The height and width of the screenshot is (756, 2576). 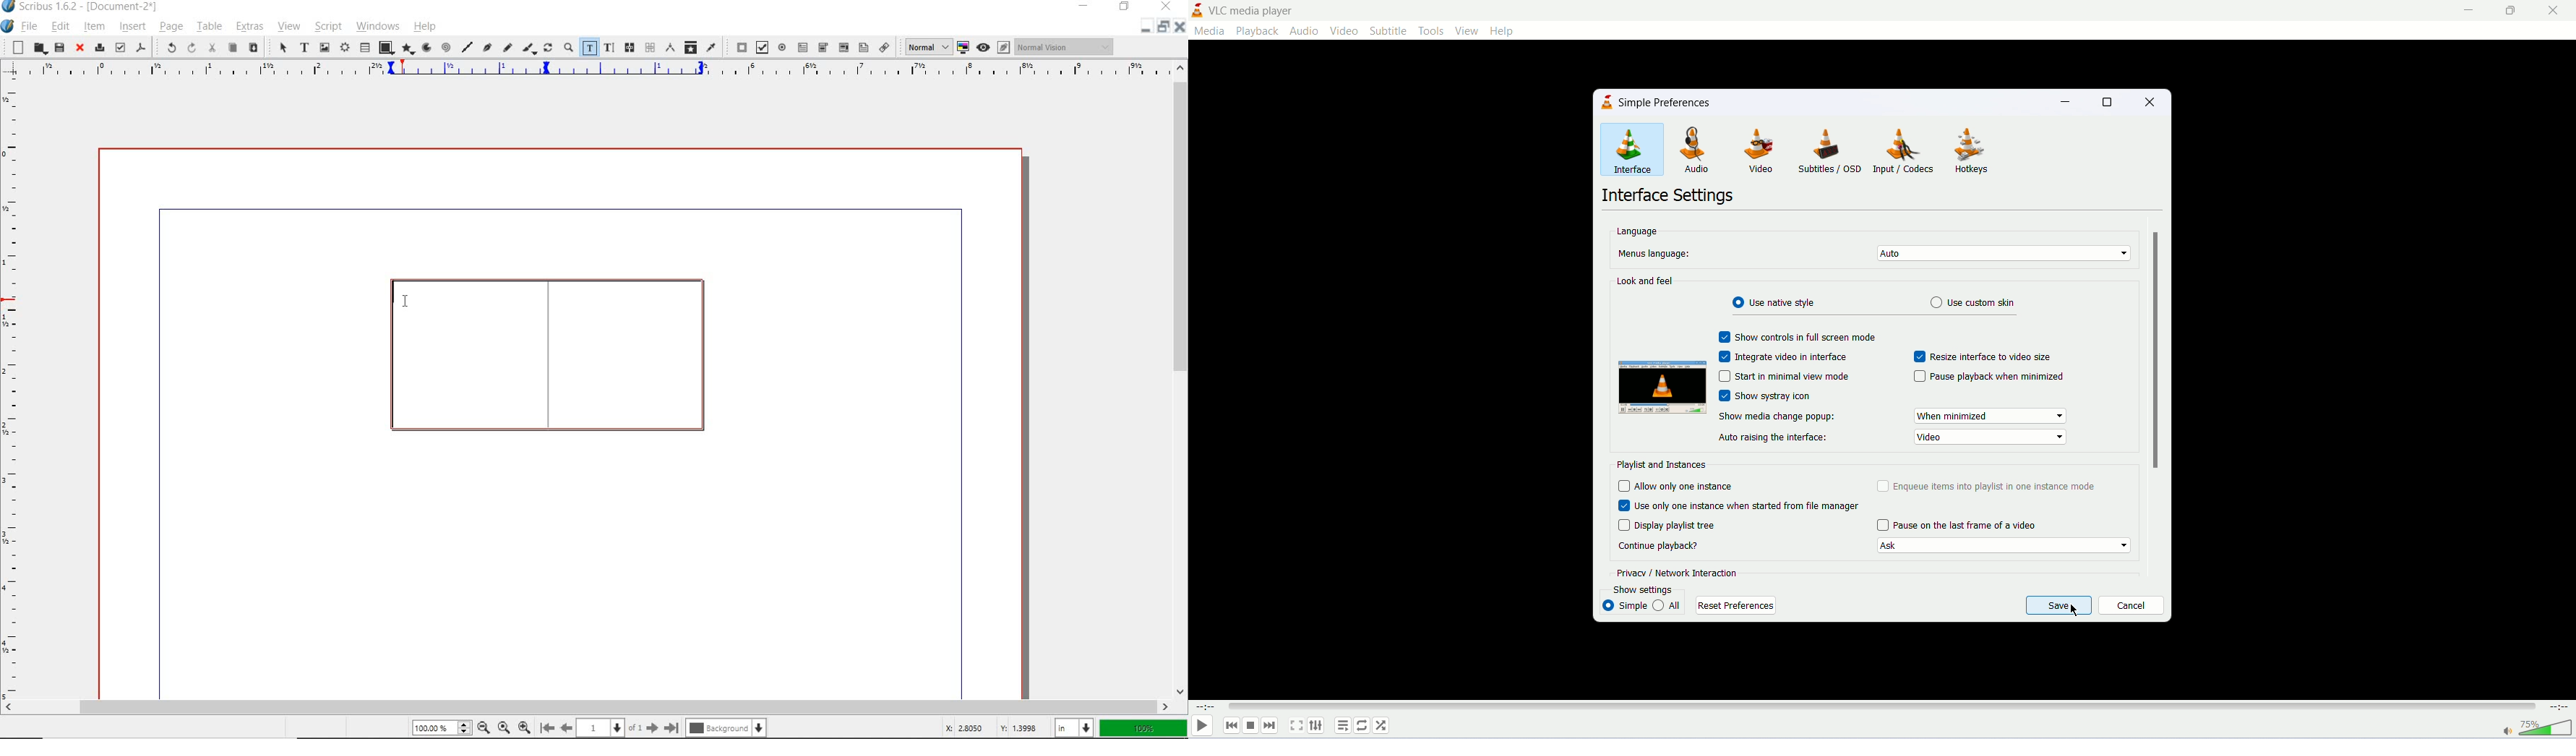 I want to click on shape, so click(x=383, y=48).